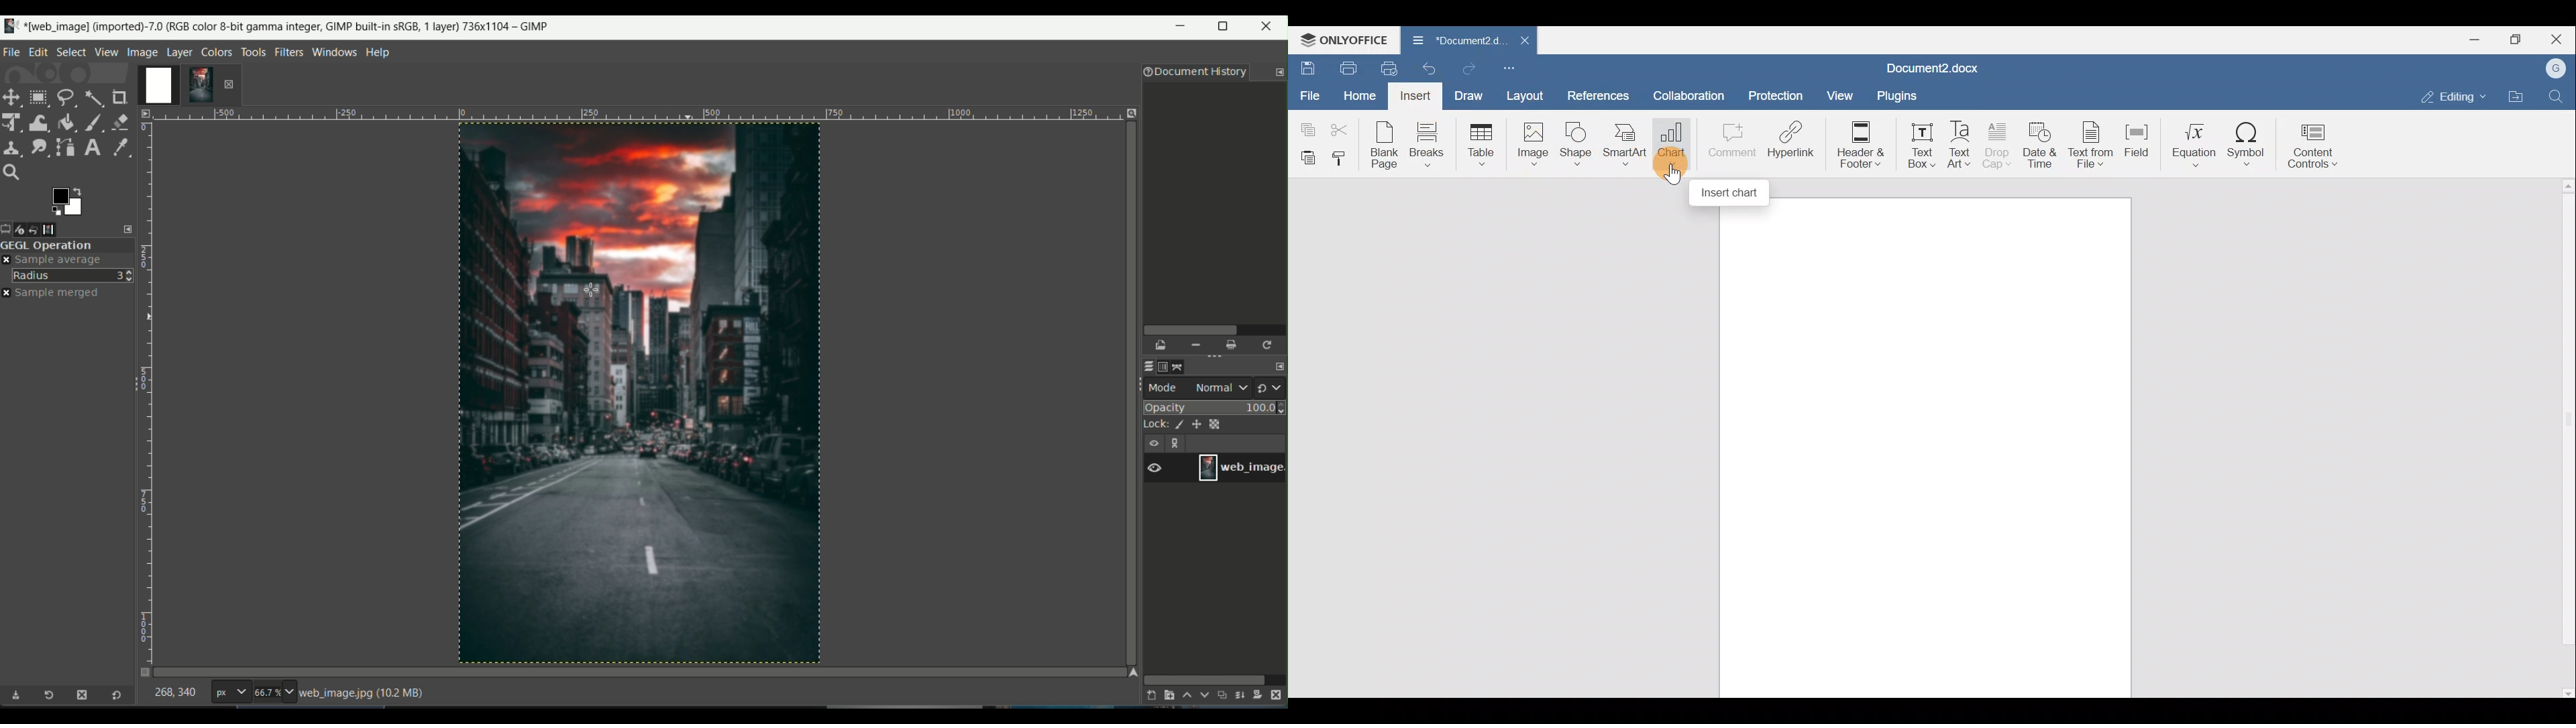 This screenshot has height=728, width=2576. What do you see at coordinates (1342, 40) in the screenshot?
I see `ONLYOFFICE Menu` at bounding box center [1342, 40].